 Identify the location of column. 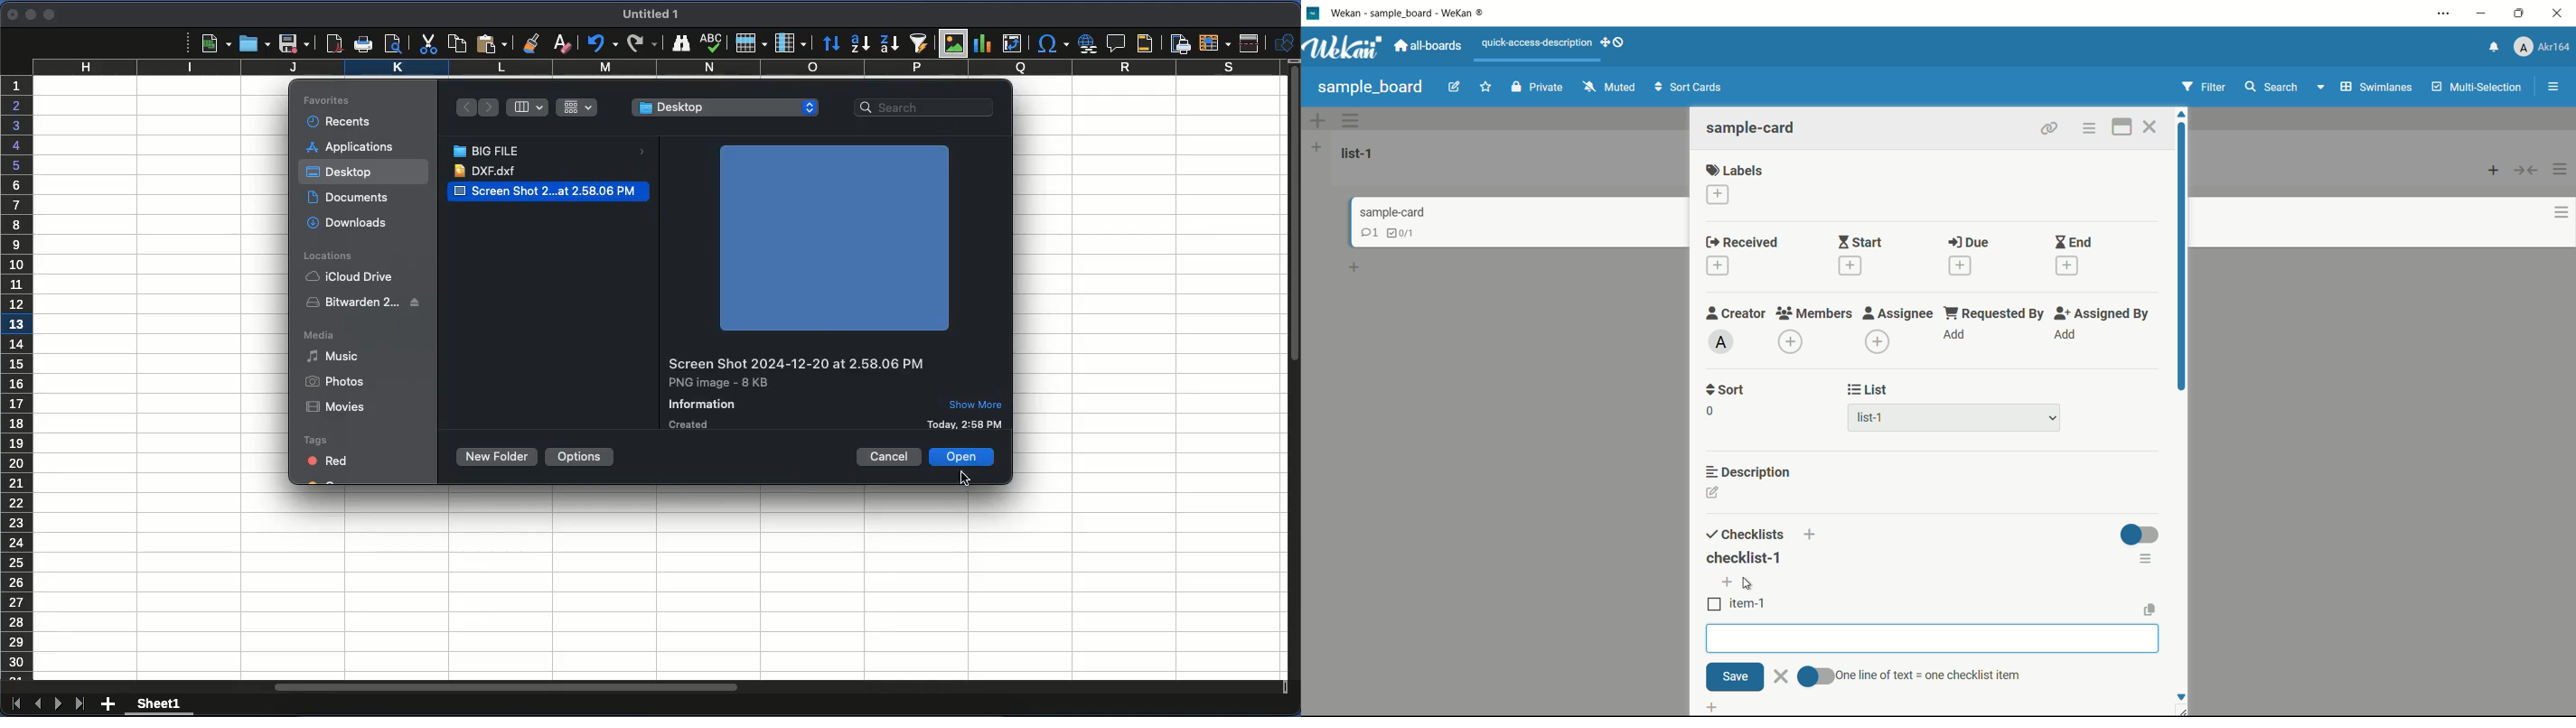
(655, 69).